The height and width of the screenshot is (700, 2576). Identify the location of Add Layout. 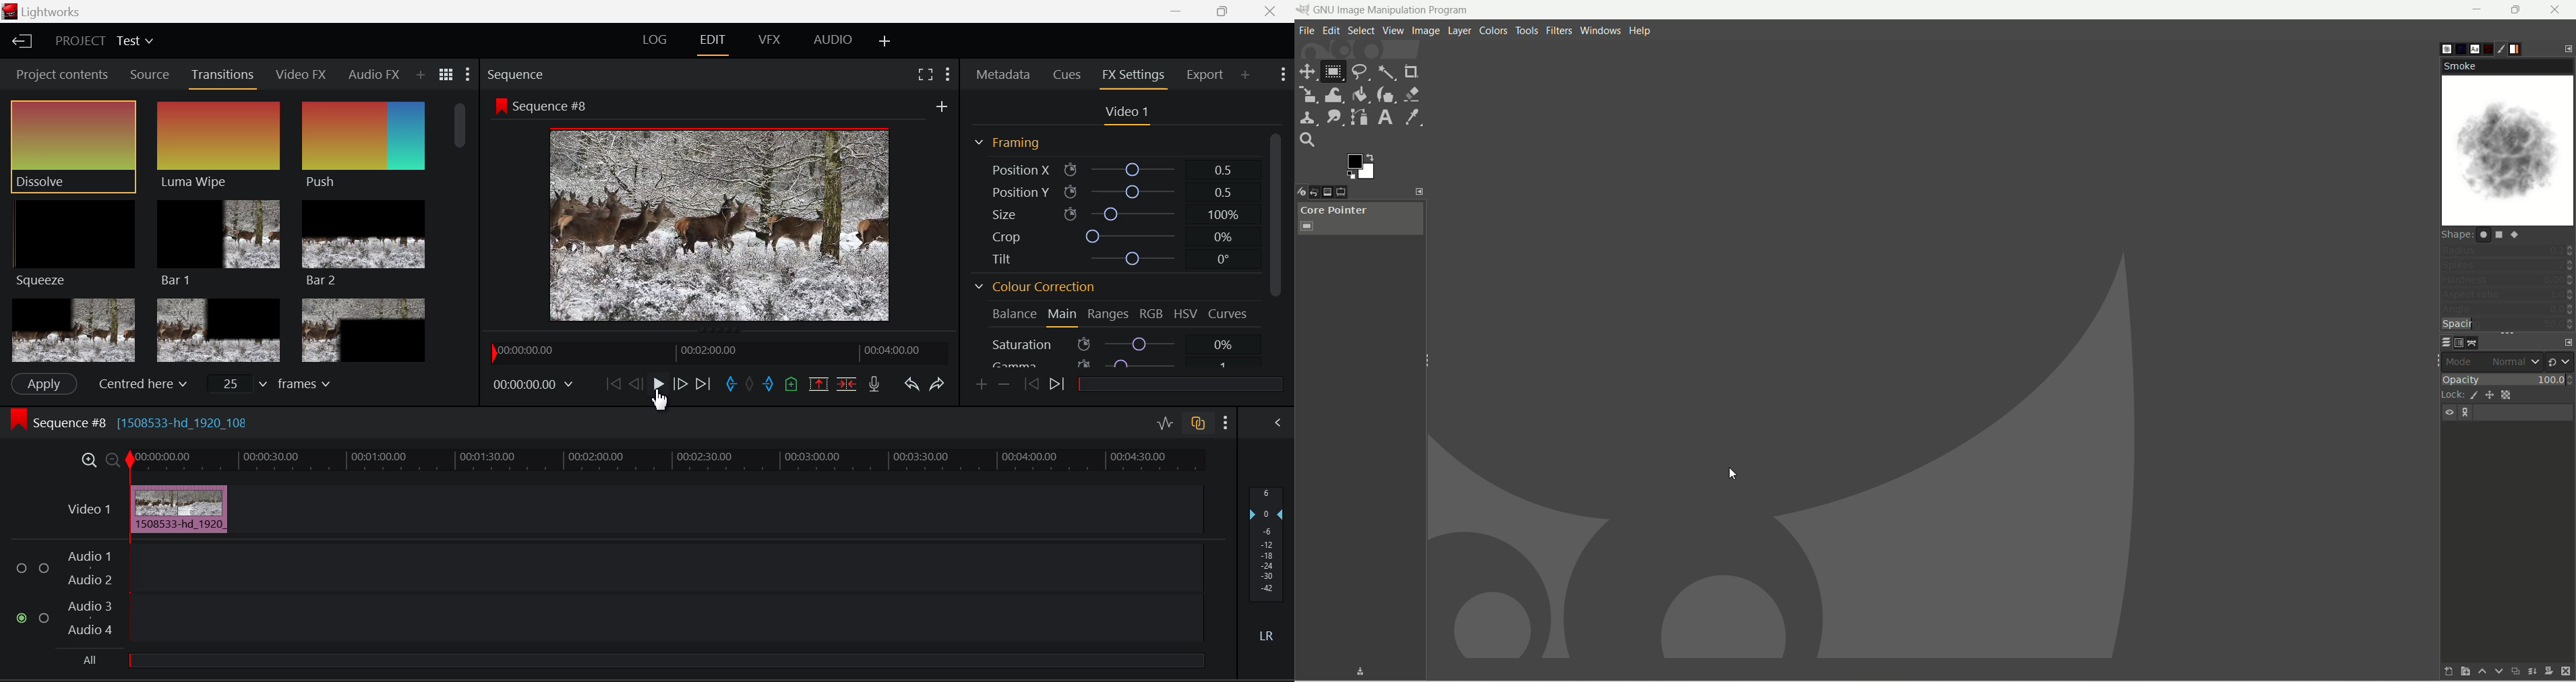
(885, 42).